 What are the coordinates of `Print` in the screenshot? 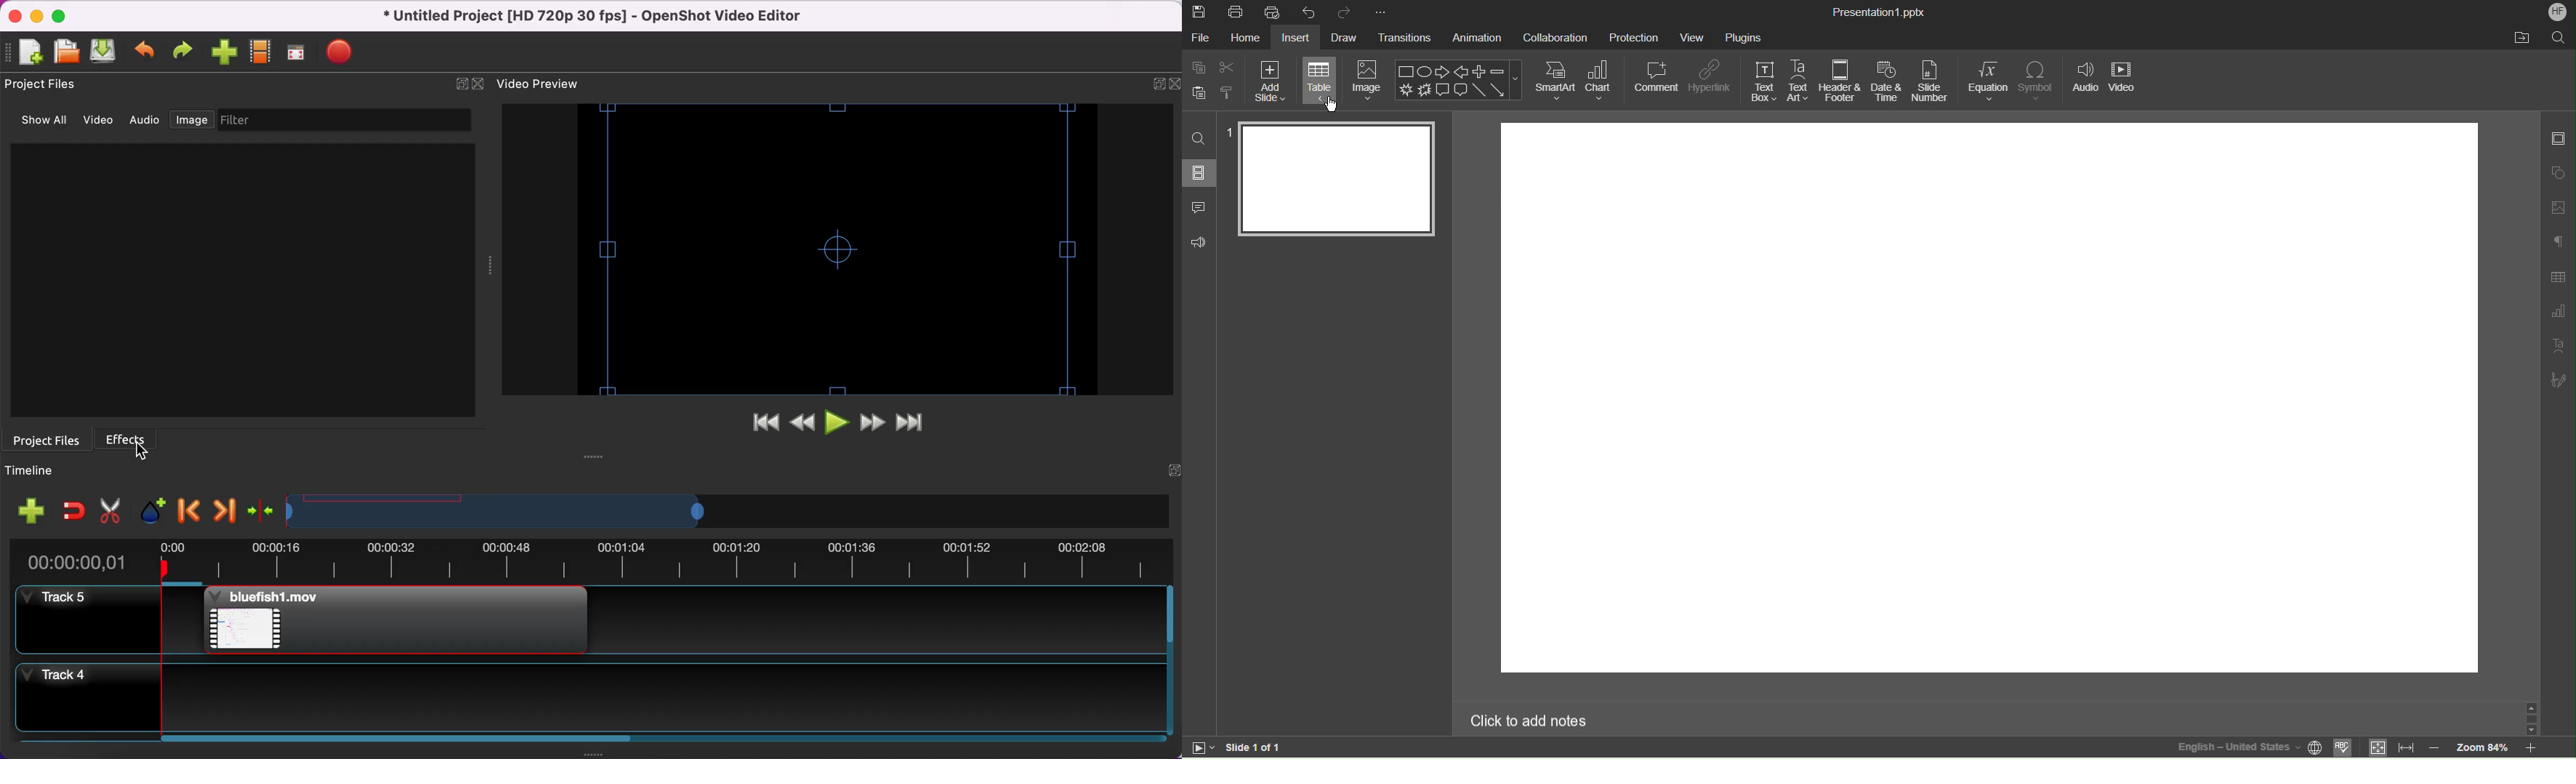 It's located at (1236, 12).